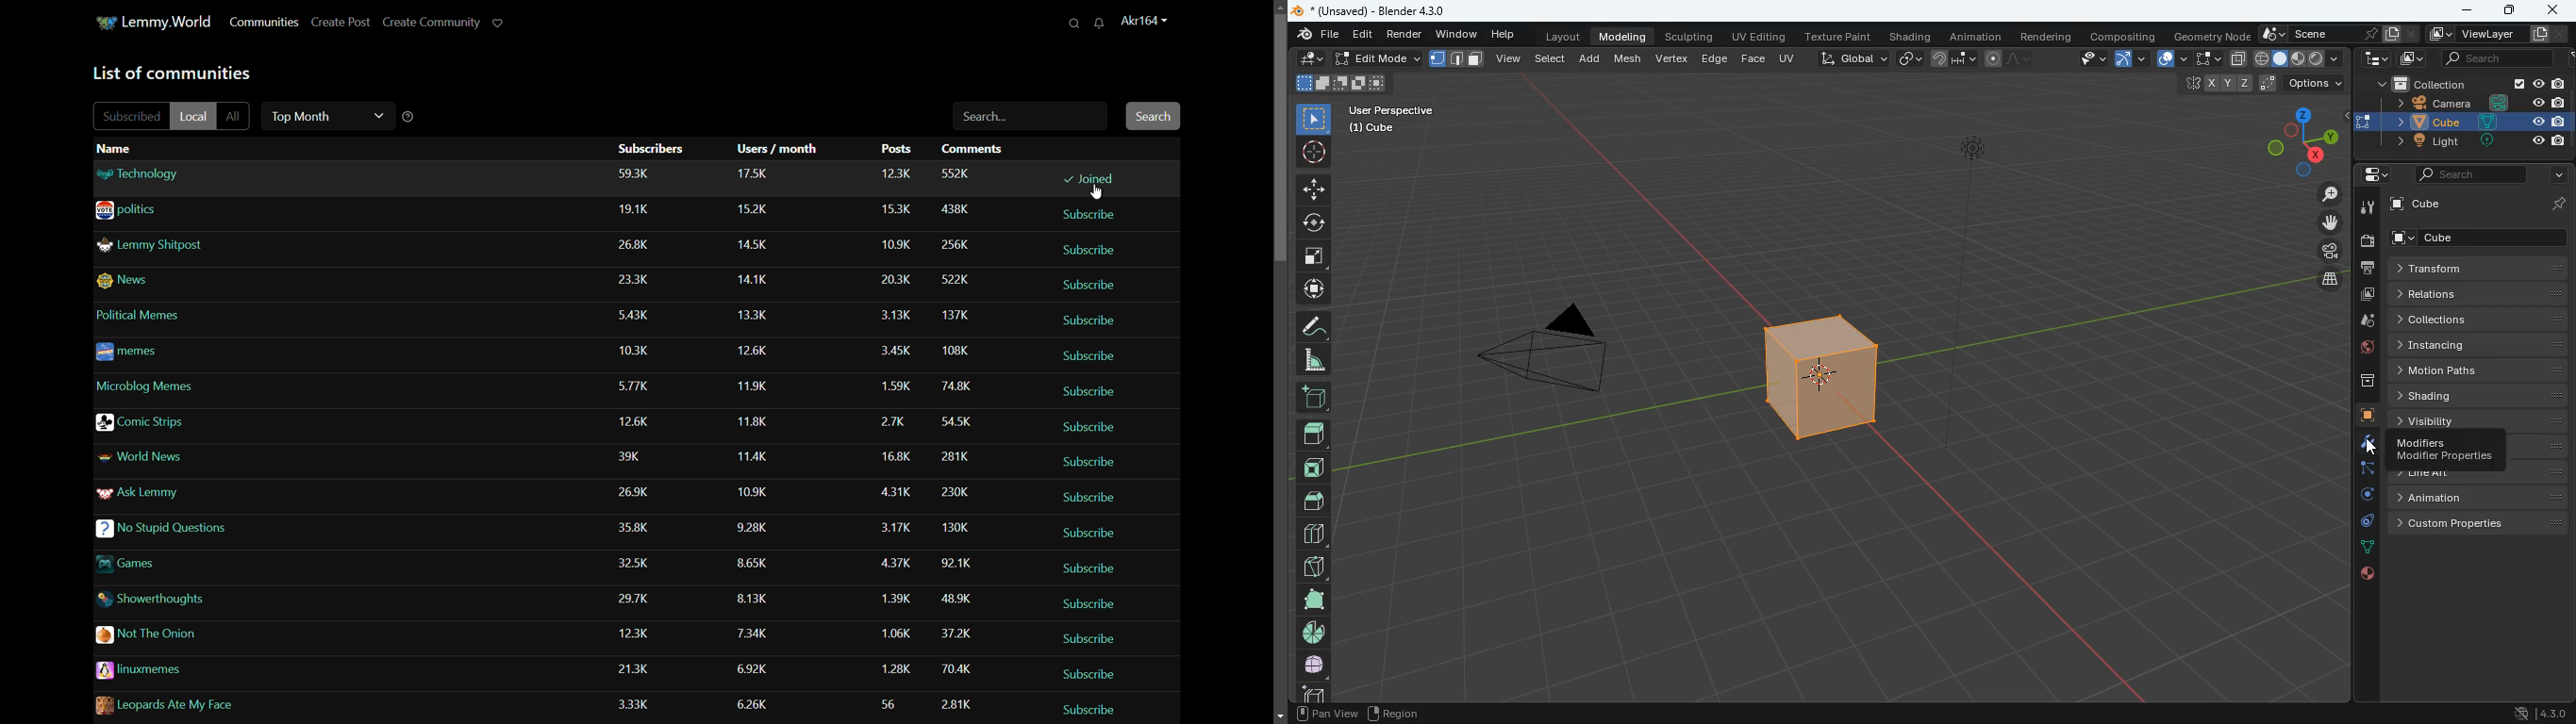 The height and width of the screenshot is (728, 2576). What do you see at coordinates (107, 21) in the screenshot?
I see `app icon` at bounding box center [107, 21].